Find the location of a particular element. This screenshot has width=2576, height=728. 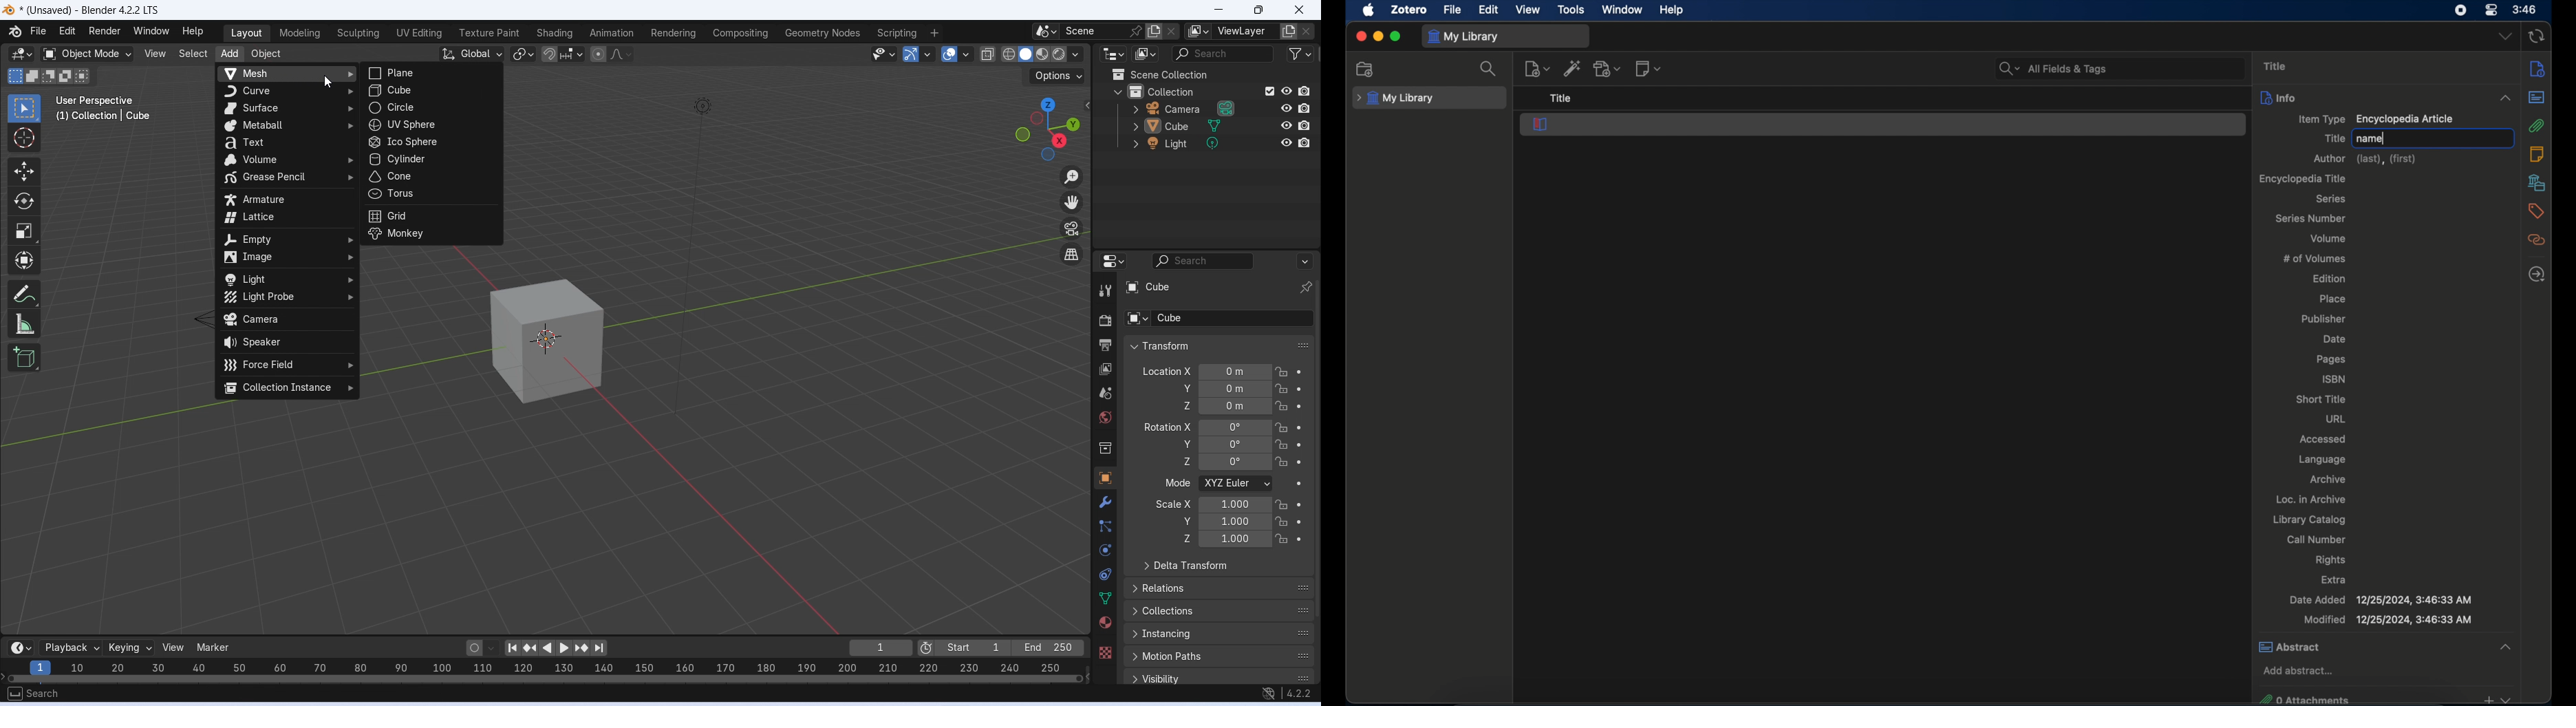

proportional editing objects is located at coordinates (599, 54).